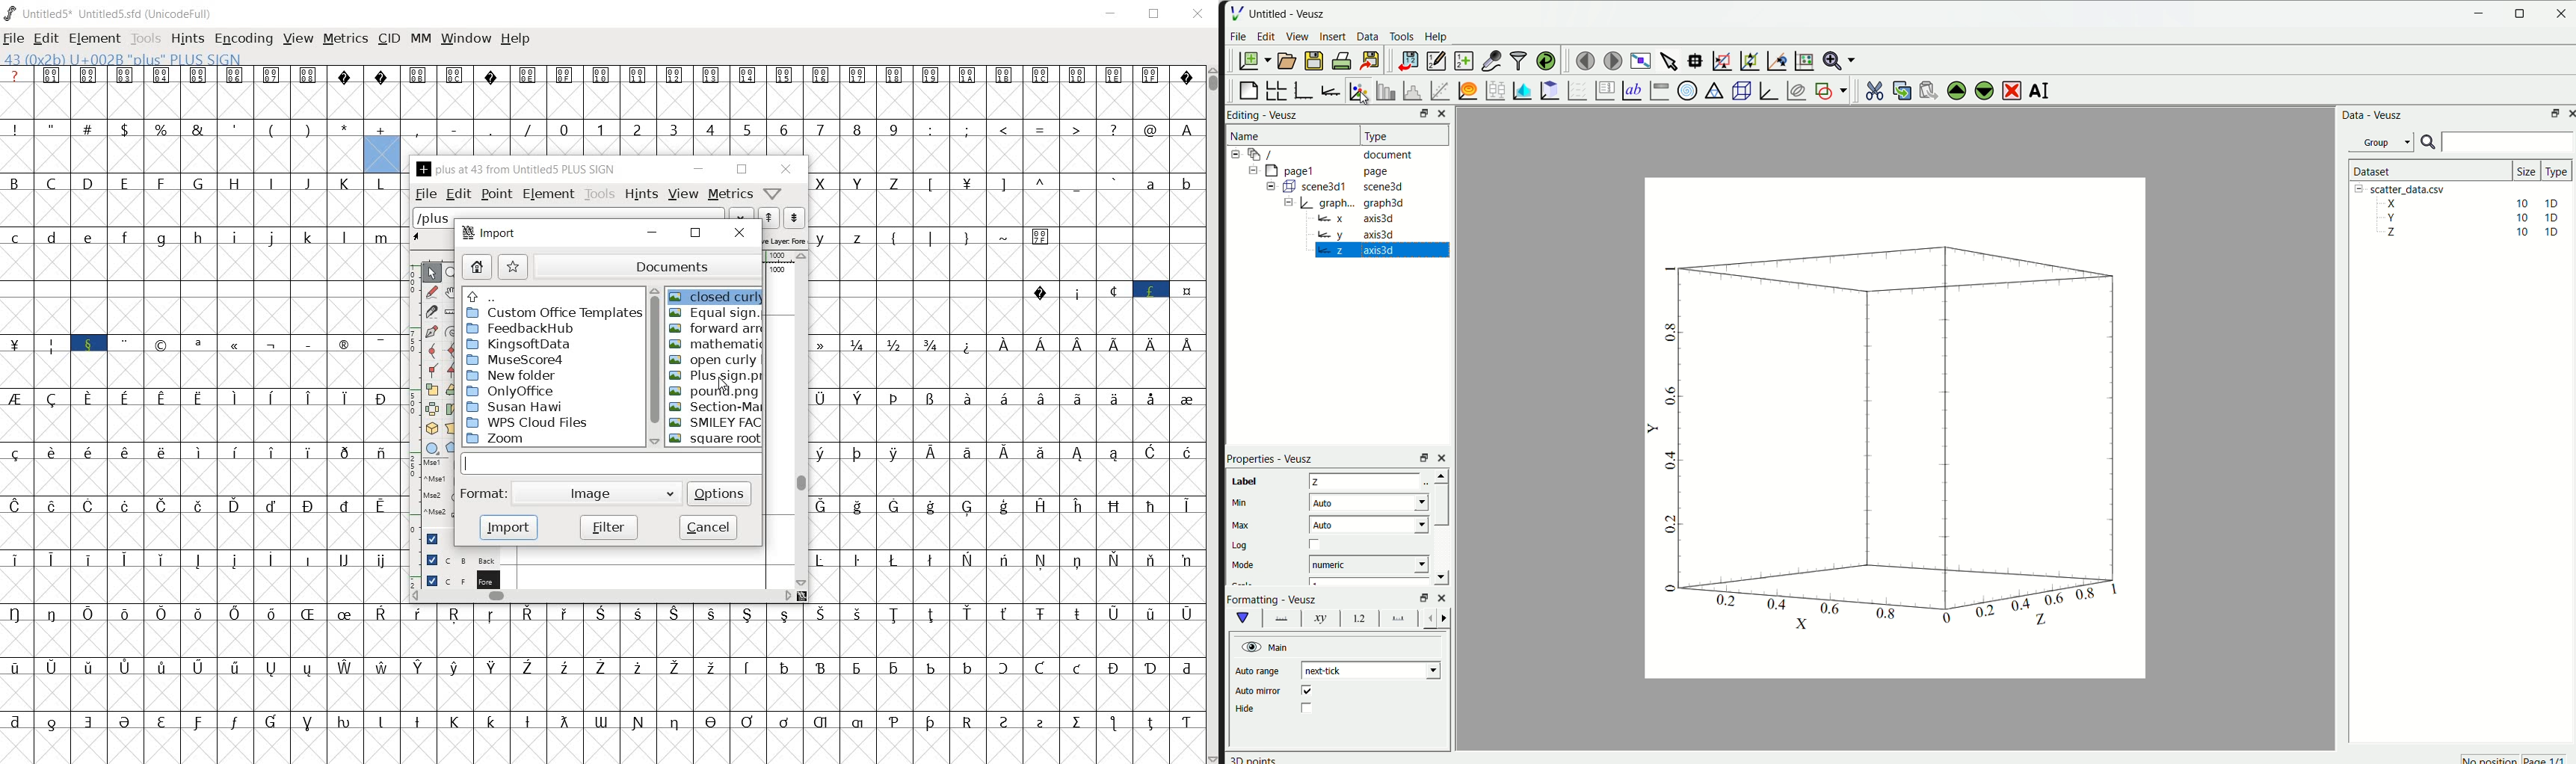  Describe the element at coordinates (717, 361) in the screenshot. I see `OPEN CURLY` at that location.